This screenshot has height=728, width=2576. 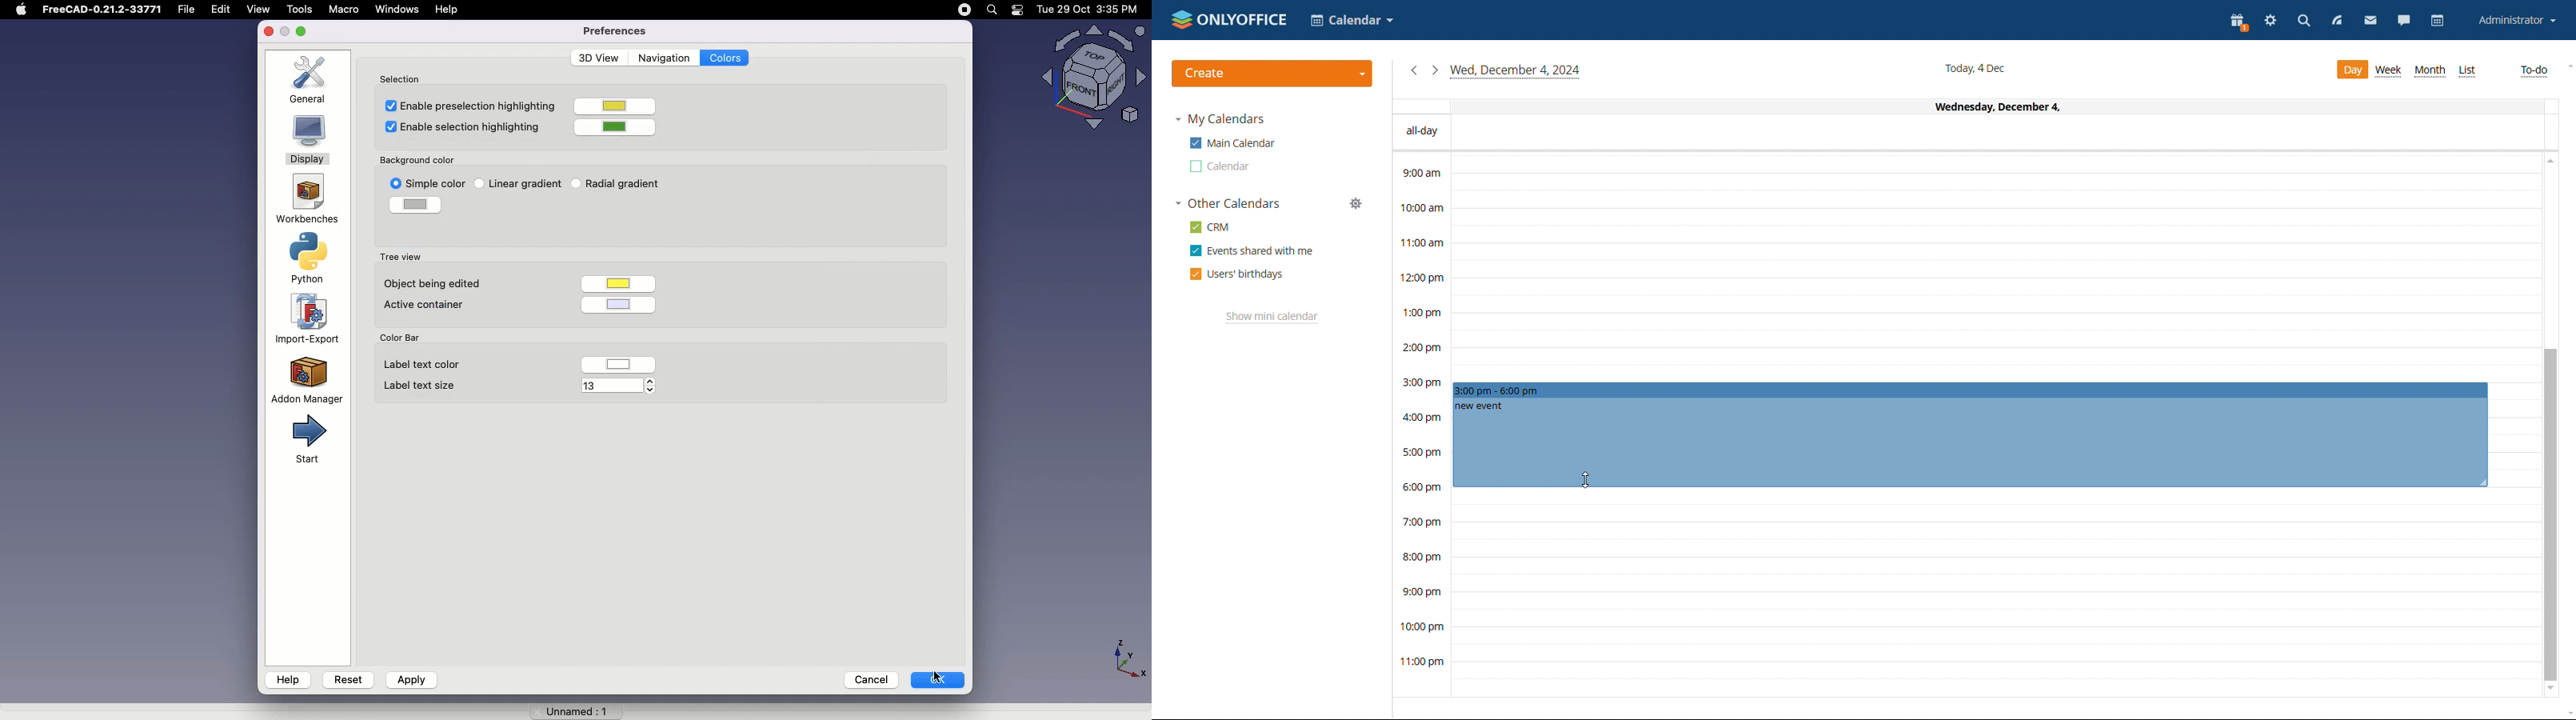 What do you see at coordinates (1516, 71) in the screenshot?
I see `today` at bounding box center [1516, 71].